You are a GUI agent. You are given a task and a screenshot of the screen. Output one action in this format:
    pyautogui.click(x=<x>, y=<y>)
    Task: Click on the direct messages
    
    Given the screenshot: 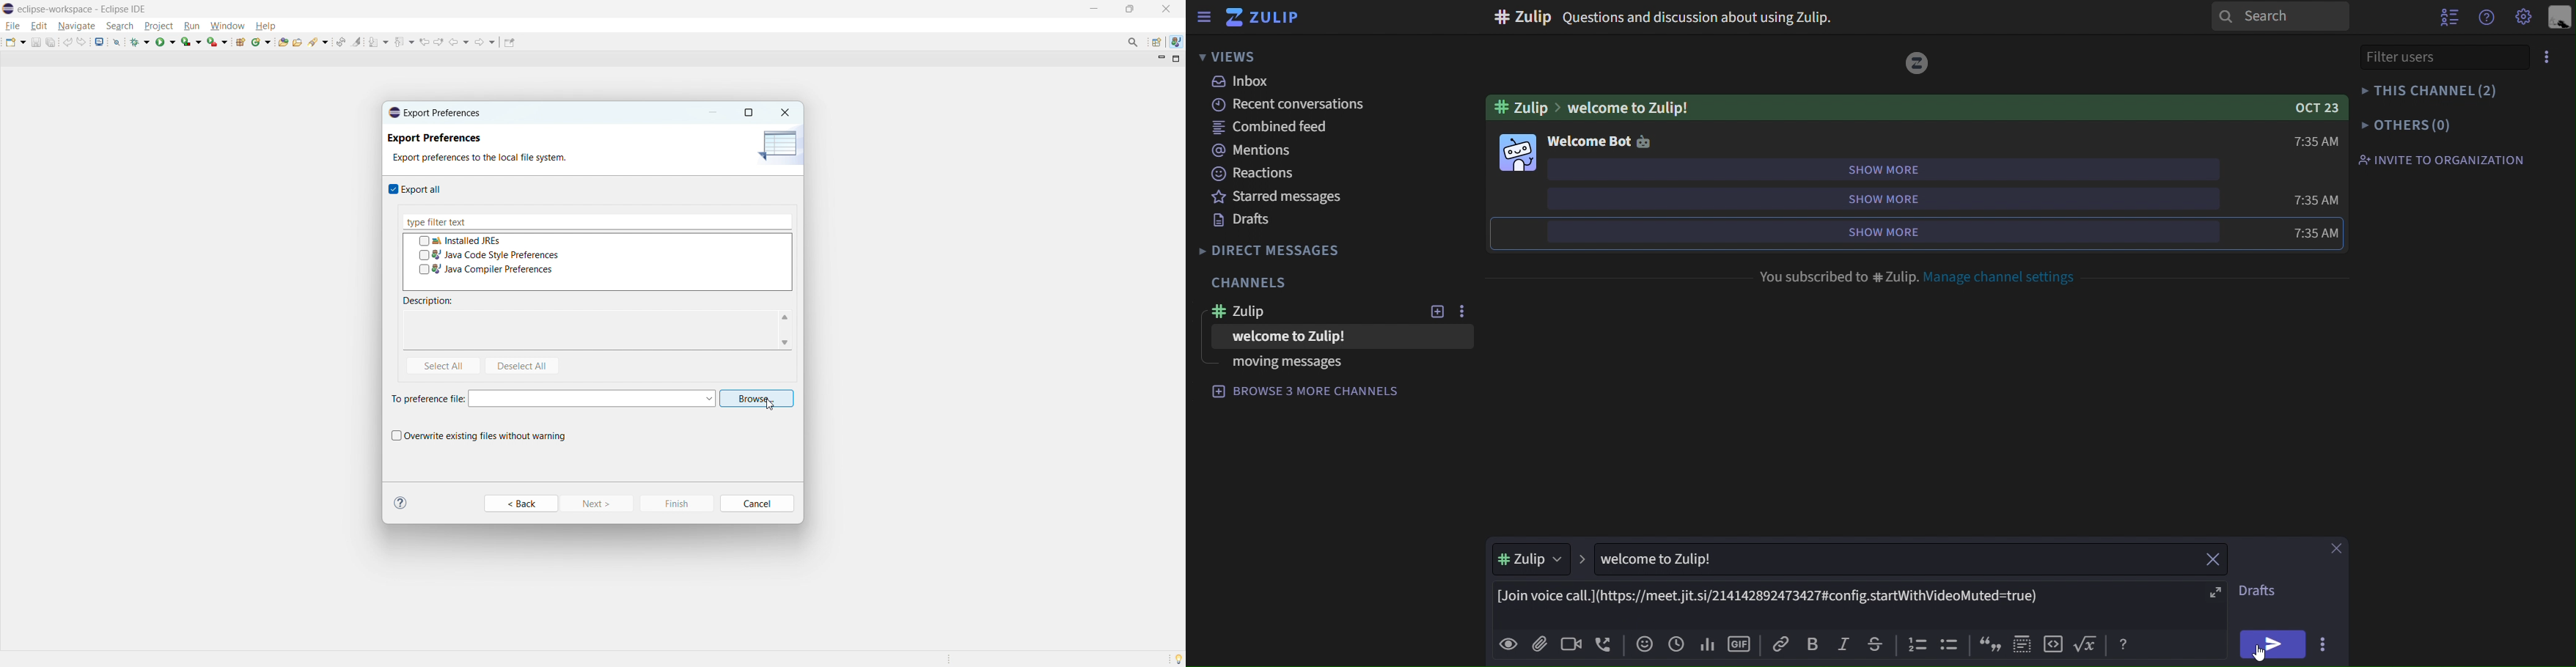 What is the action you would take?
    pyautogui.click(x=1275, y=250)
    